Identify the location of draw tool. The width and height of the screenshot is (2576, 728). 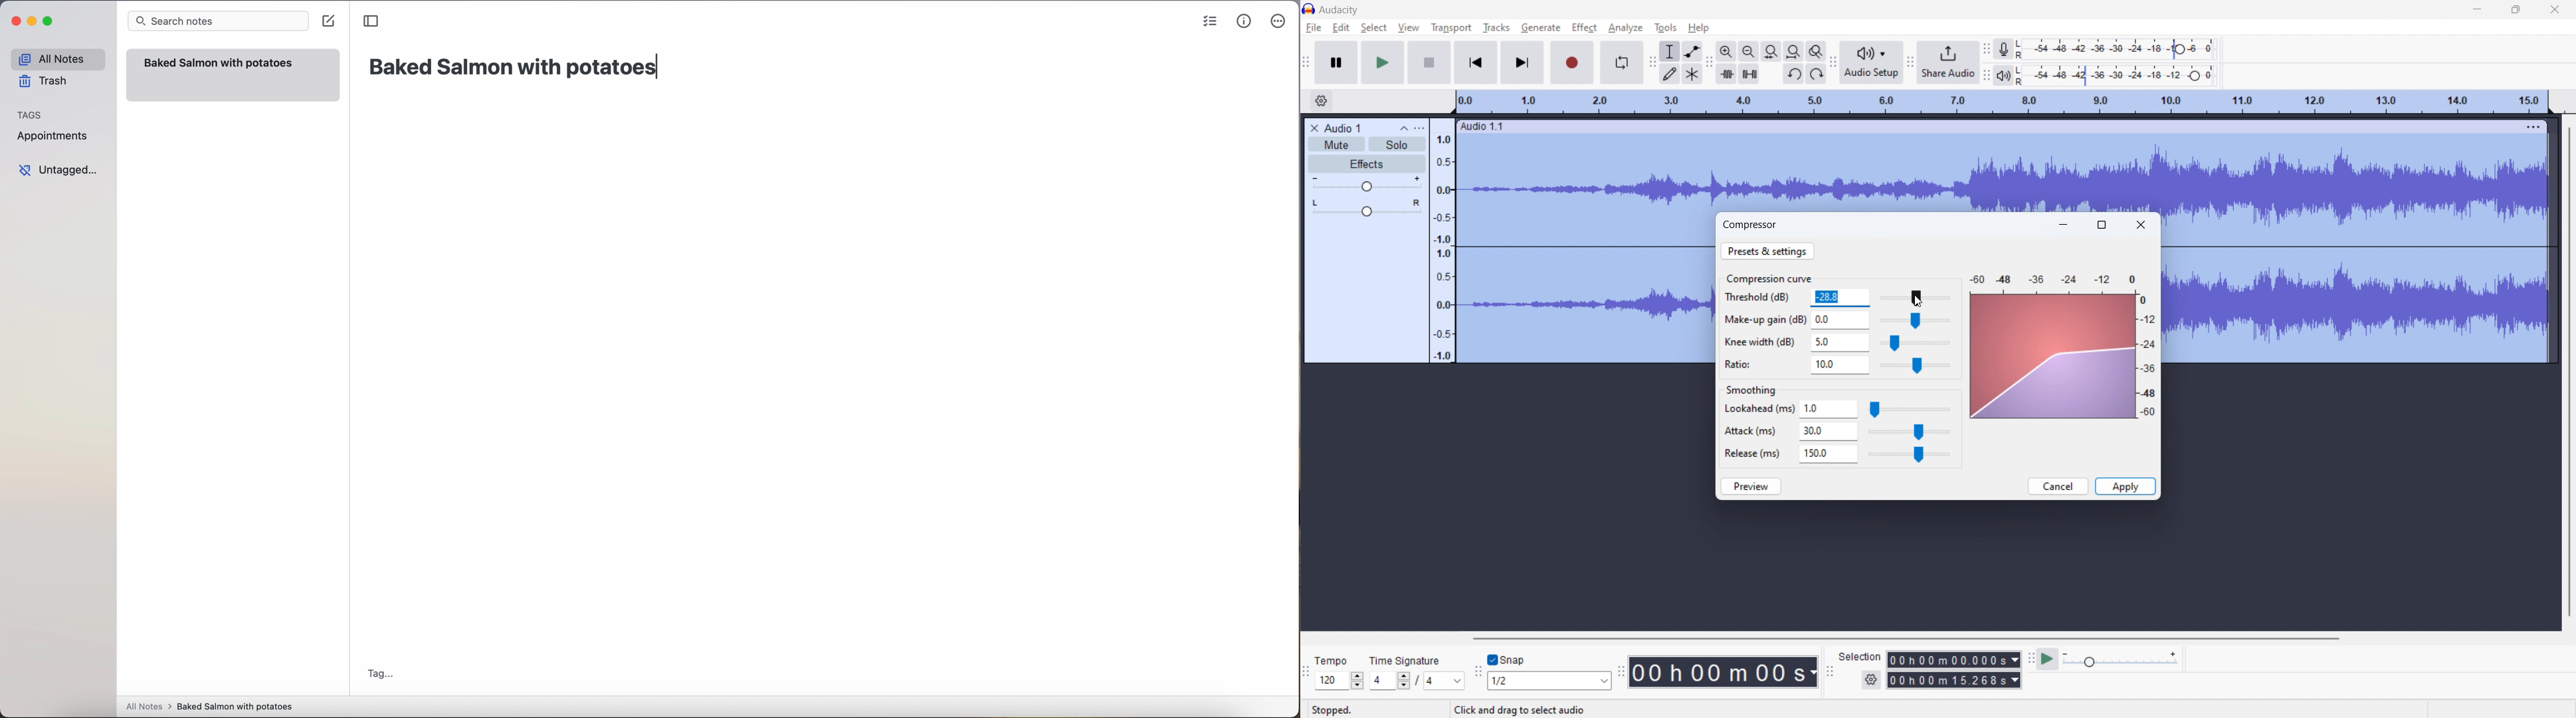
(1670, 74).